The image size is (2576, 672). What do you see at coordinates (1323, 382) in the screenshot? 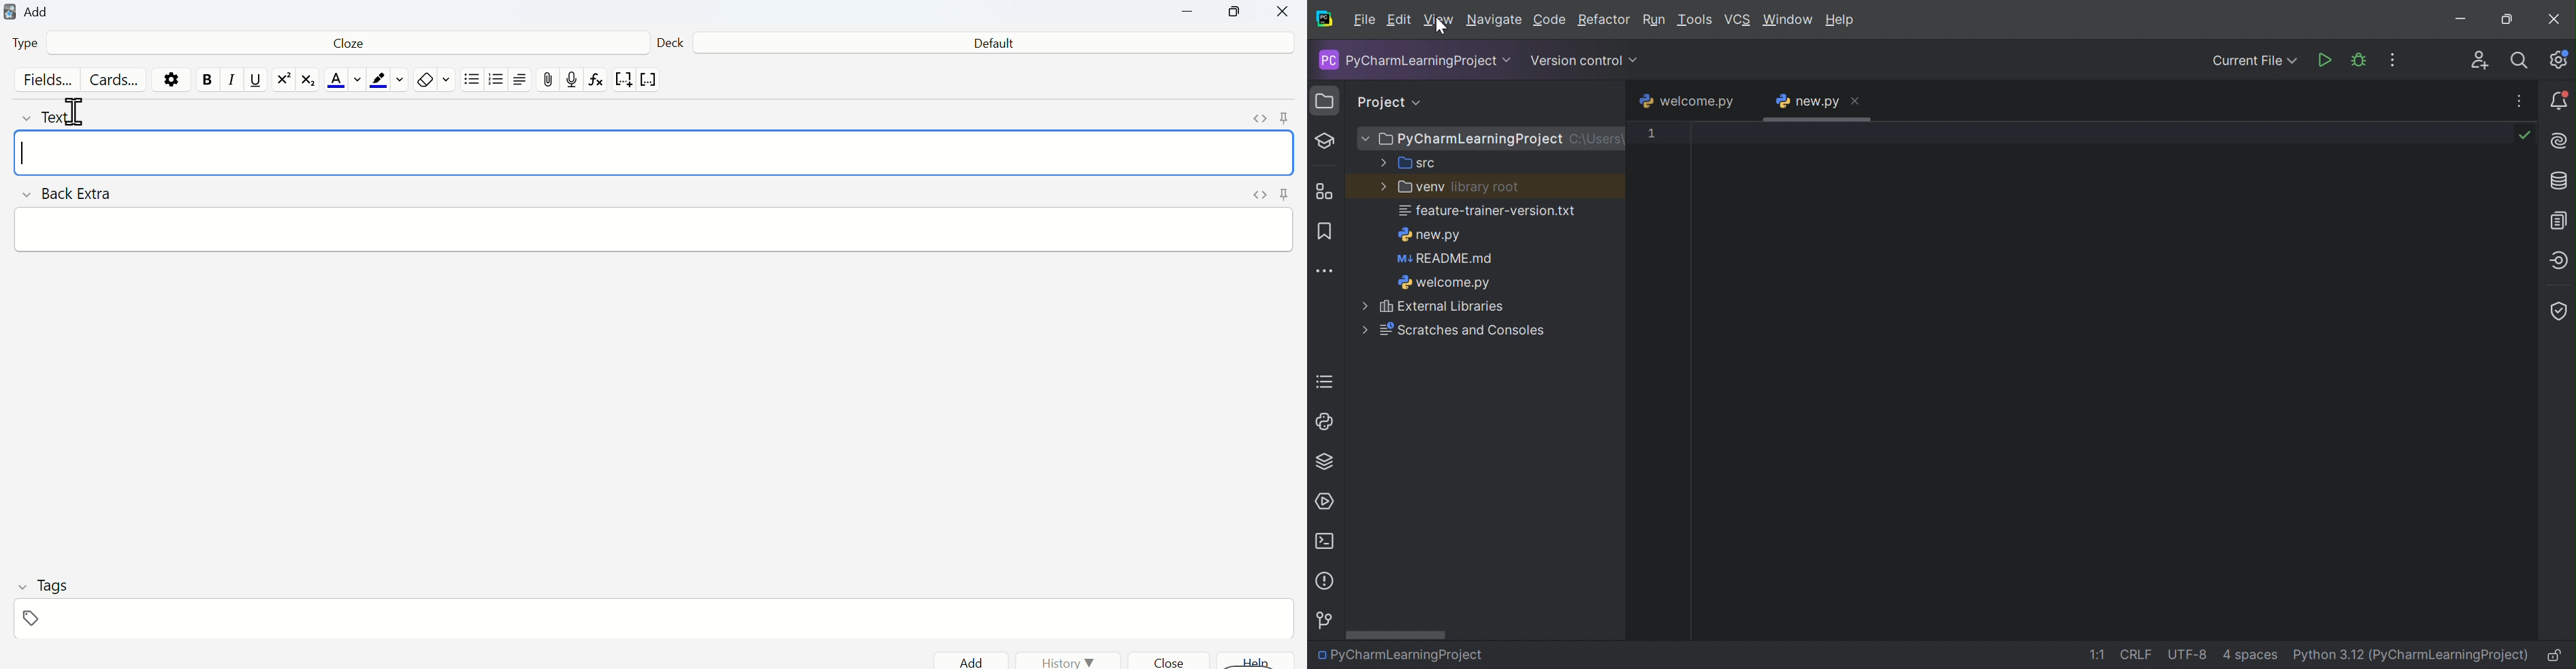
I see `TODO` at bounding box center [1323, 382].